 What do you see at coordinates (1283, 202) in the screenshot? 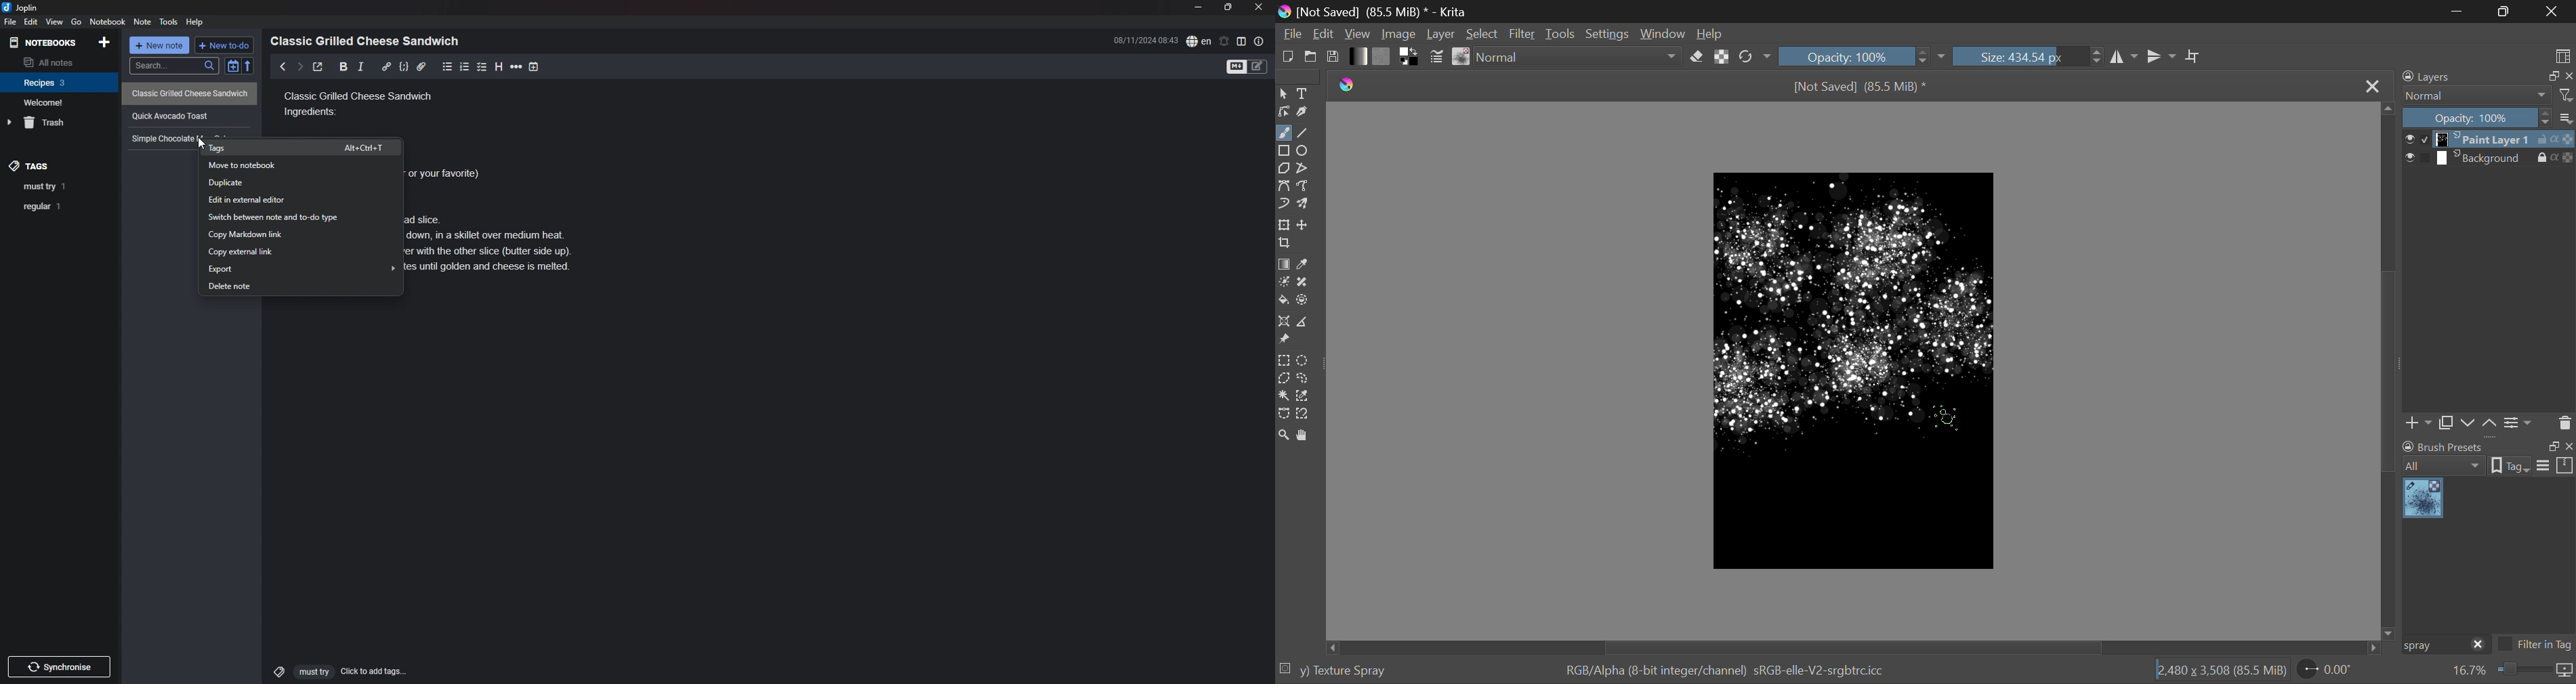
I see `Dynamic Brush` at bounding box center [1283, 202].